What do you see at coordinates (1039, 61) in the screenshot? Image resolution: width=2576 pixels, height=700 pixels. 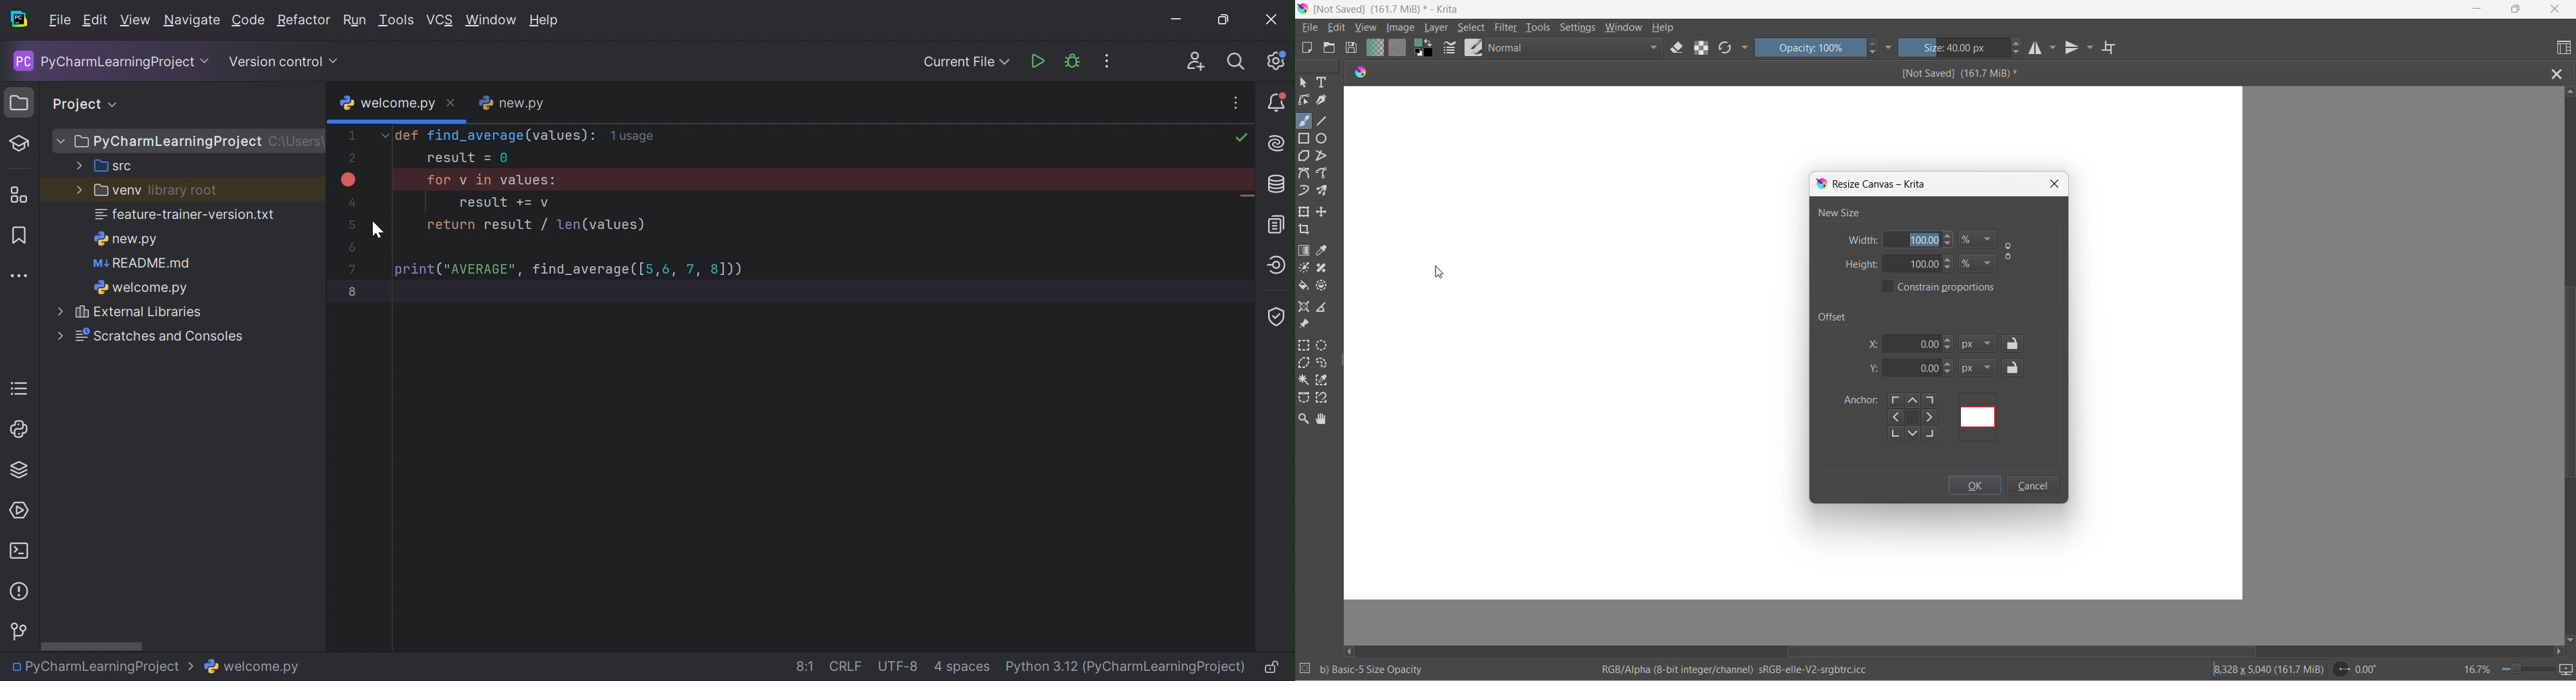 I see `Run 'welcome.py'` at bounding box center [1039, 61].